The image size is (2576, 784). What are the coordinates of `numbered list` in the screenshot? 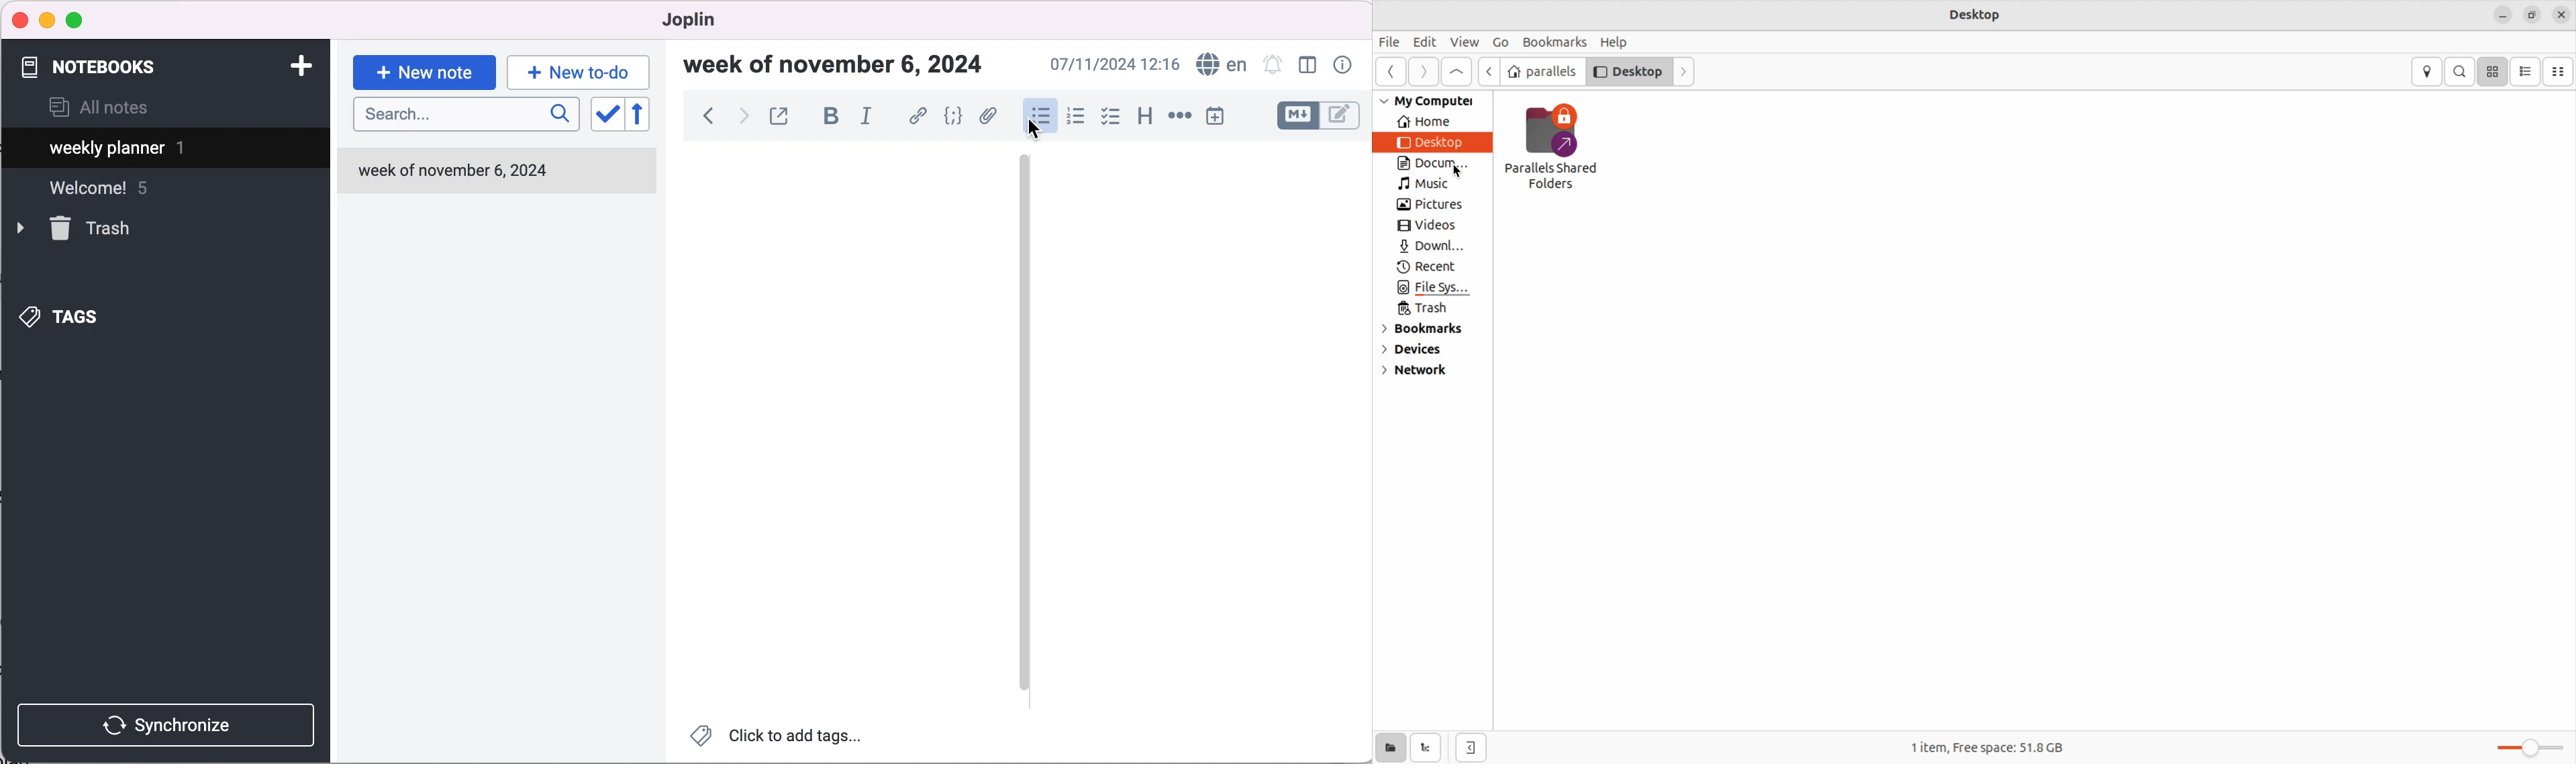 It's located at (1075, 118).